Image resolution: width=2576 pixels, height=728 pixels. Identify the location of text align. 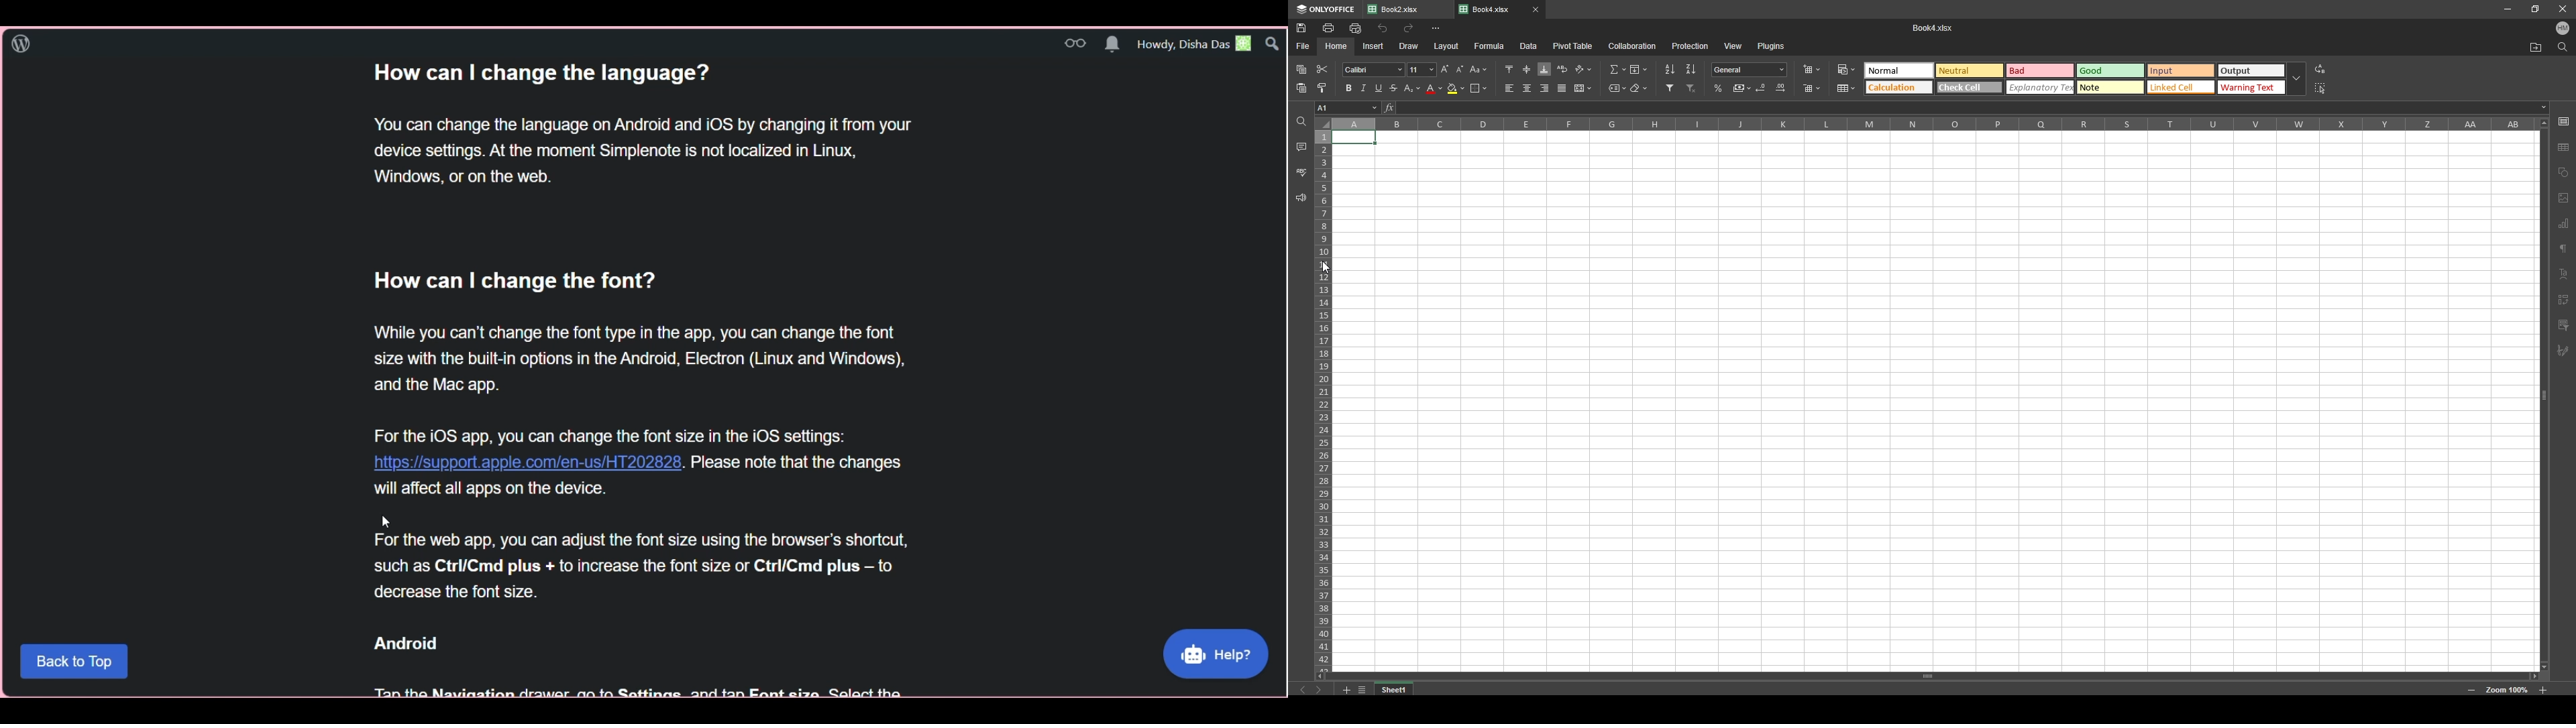
(2564, 274).